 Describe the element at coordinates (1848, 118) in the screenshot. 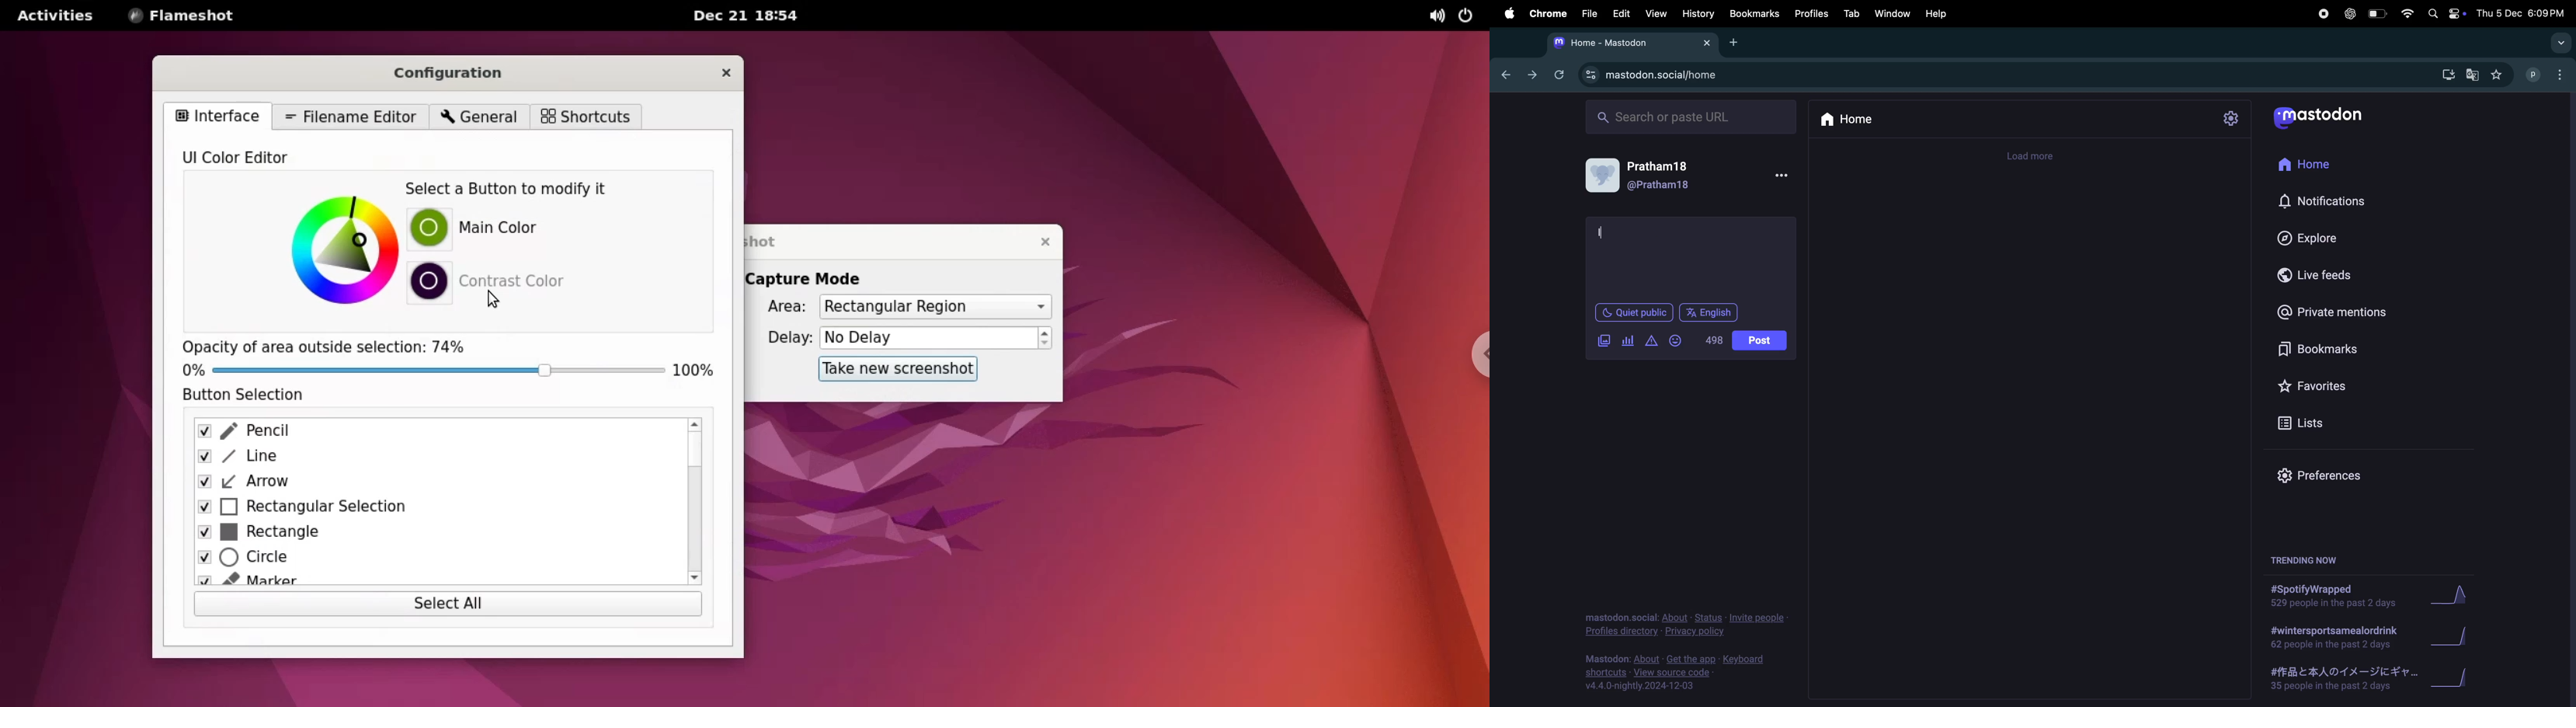

I see `home` at that location.